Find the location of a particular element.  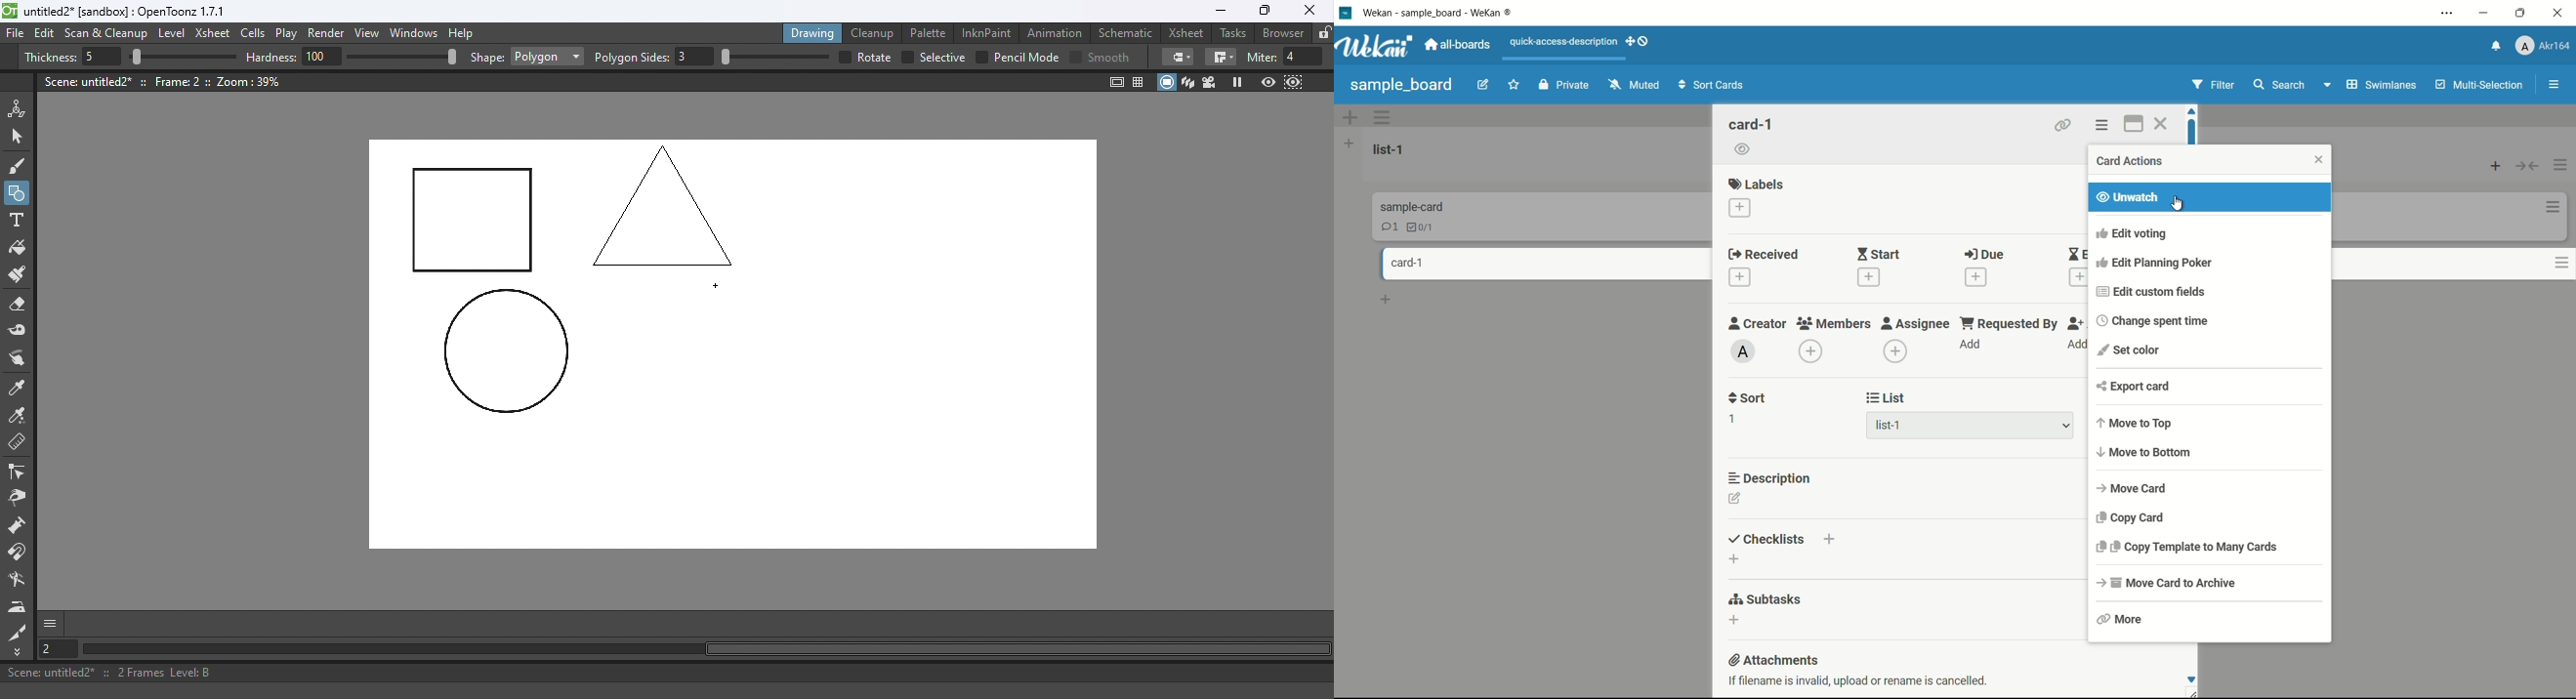

edit custom fields is located at coordinates (2153, 291).